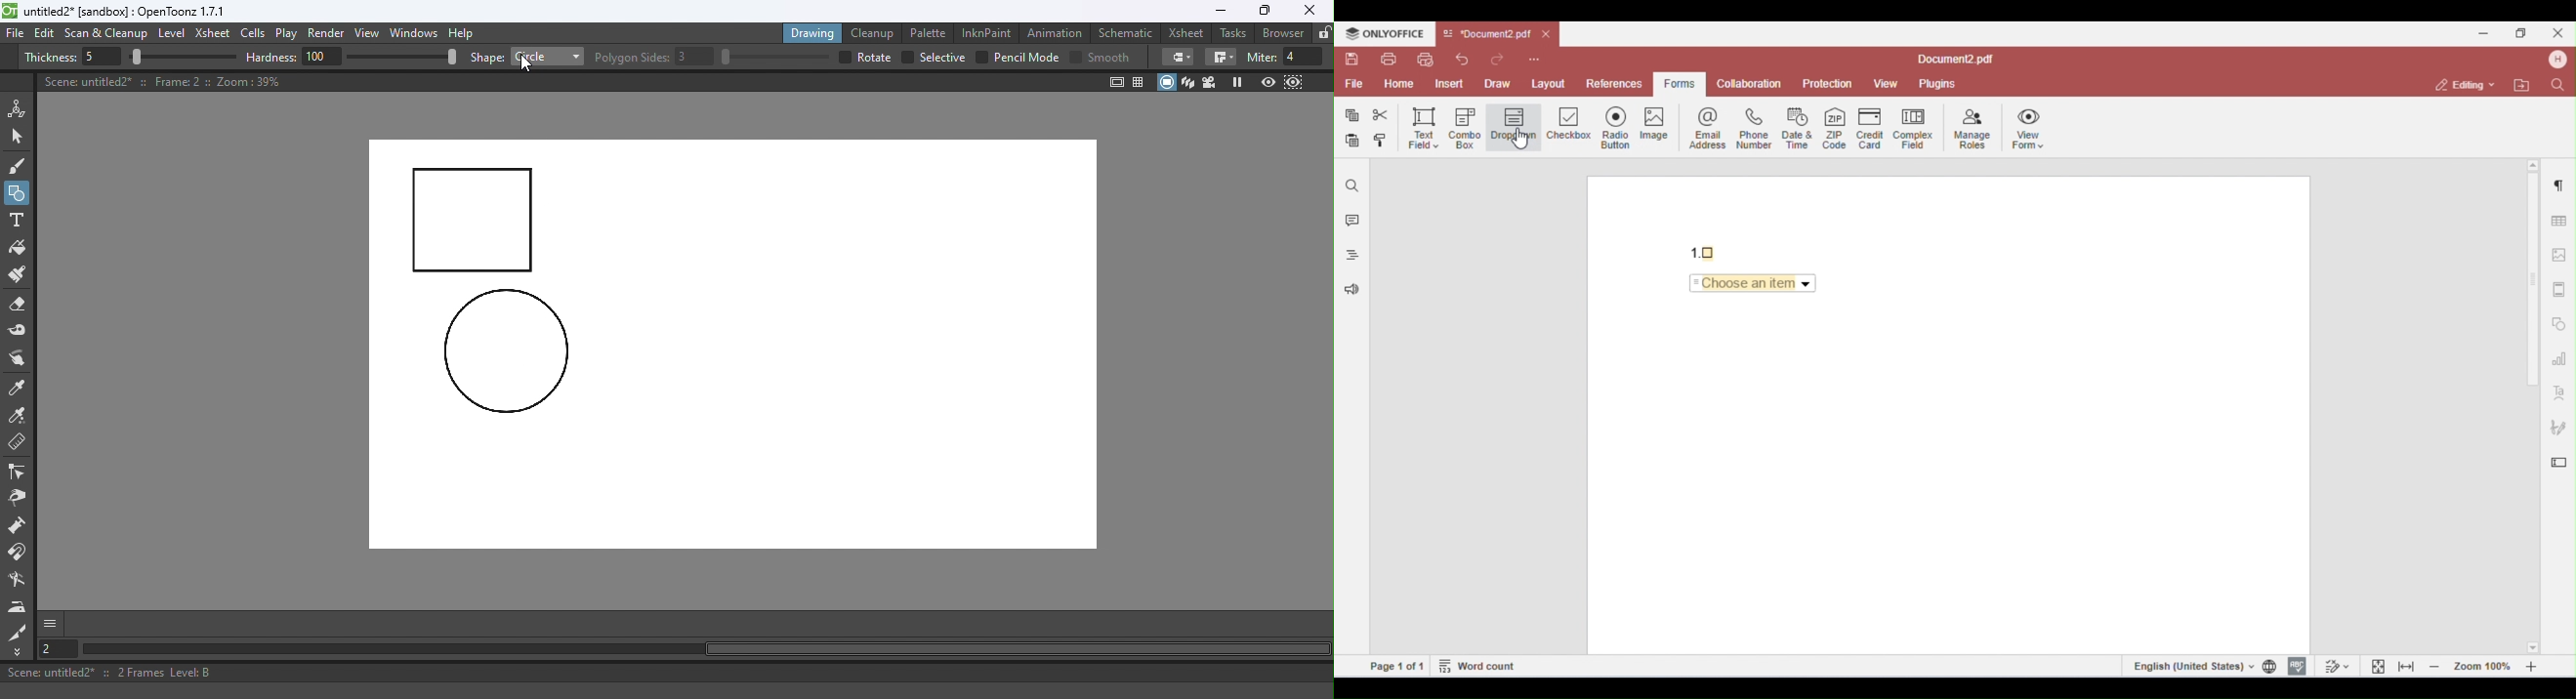  I want to click on Style picker tool, so click(19, 389).